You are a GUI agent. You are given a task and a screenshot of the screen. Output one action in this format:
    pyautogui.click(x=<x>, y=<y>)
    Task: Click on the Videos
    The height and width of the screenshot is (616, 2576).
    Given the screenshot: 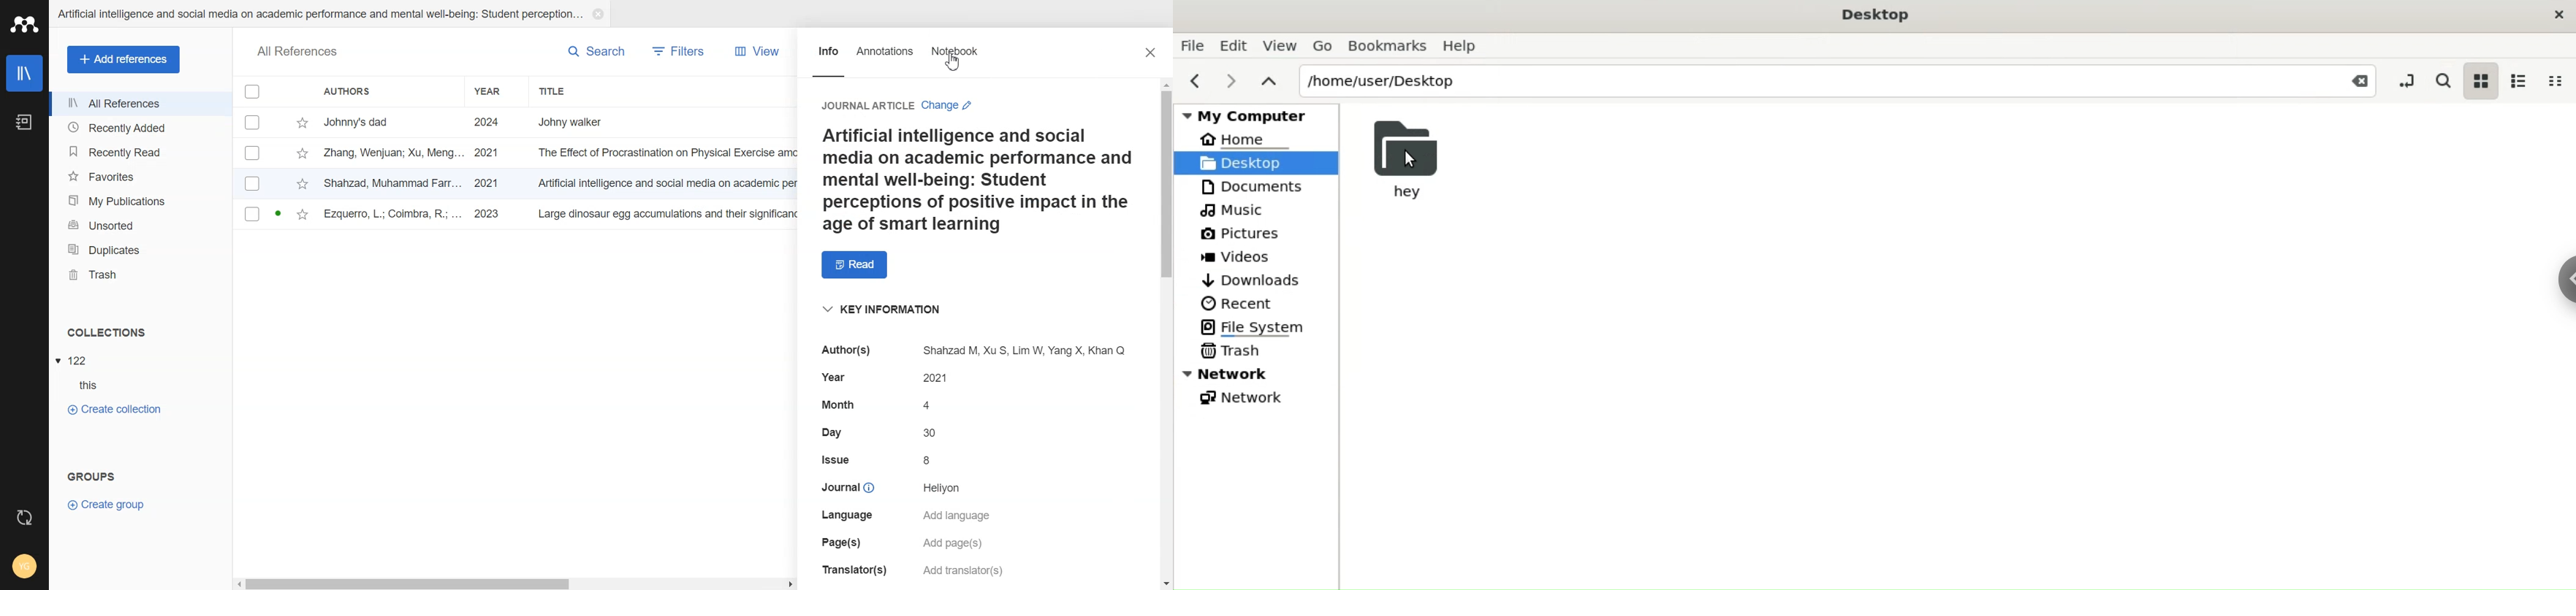 What is the action you would take?
    pyautogui.click(x=1237, y=257)
    